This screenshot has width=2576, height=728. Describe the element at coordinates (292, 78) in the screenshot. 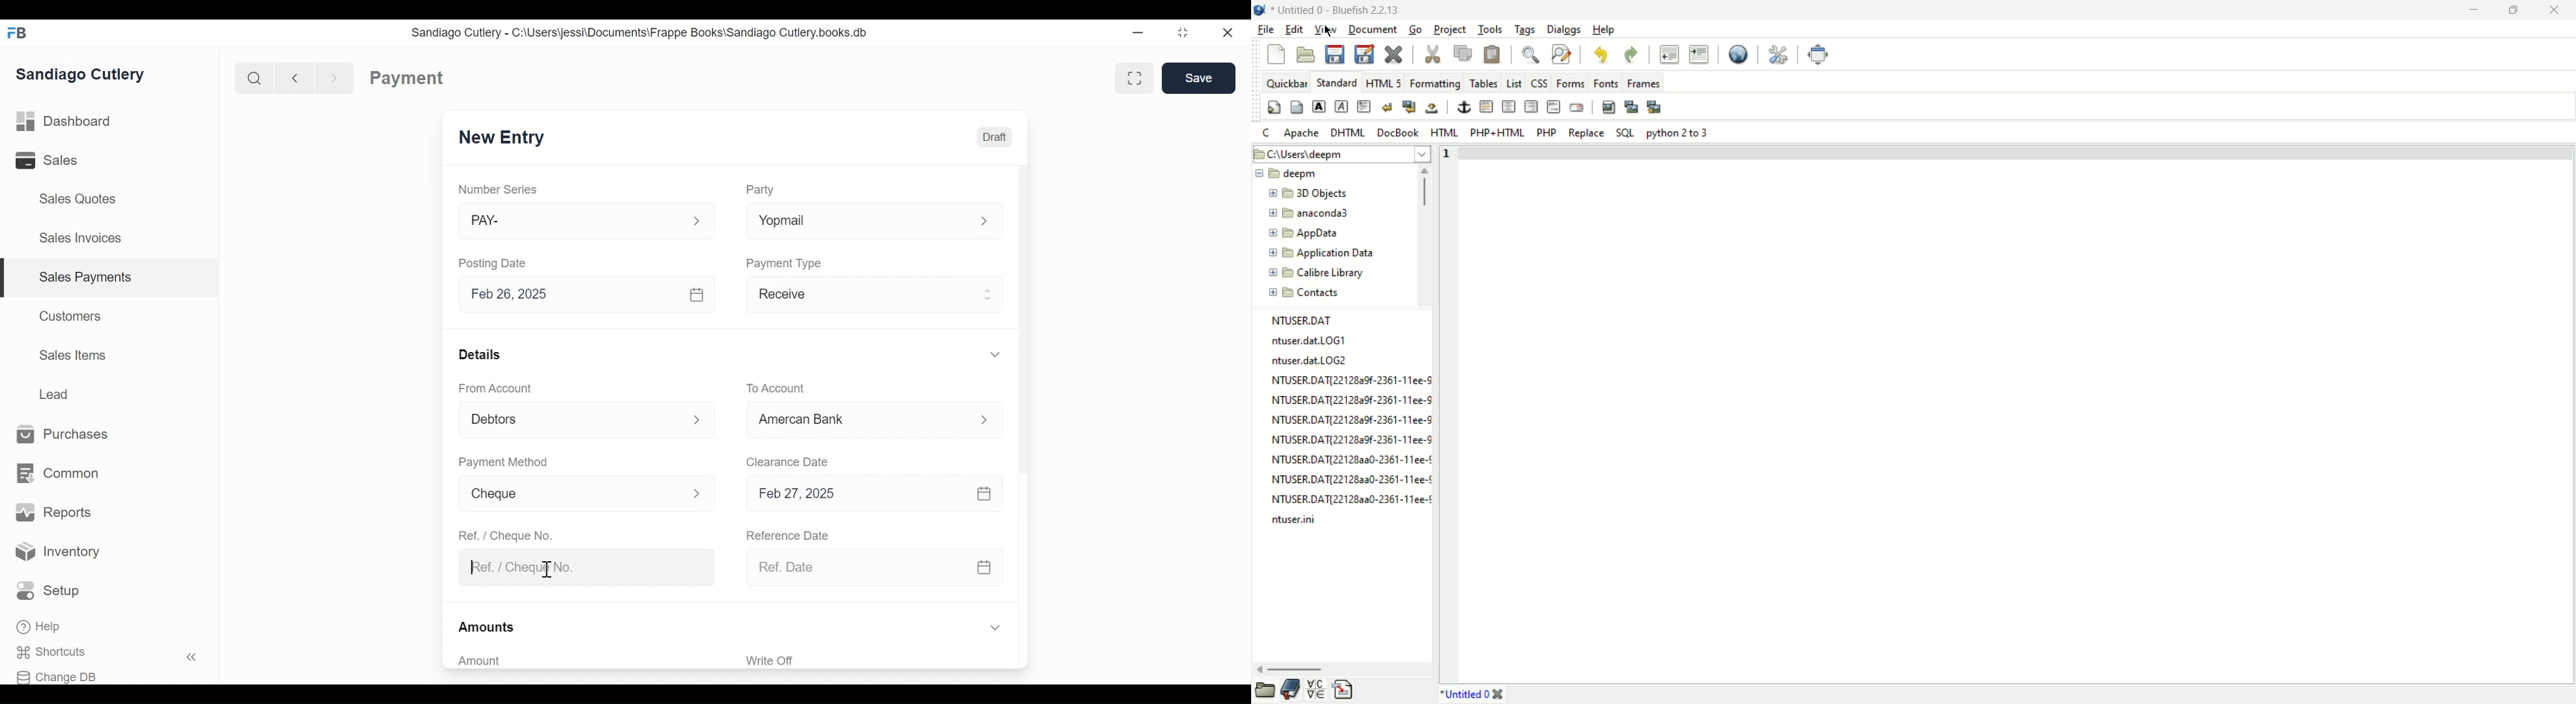

I see `Navigate Back` at that location.